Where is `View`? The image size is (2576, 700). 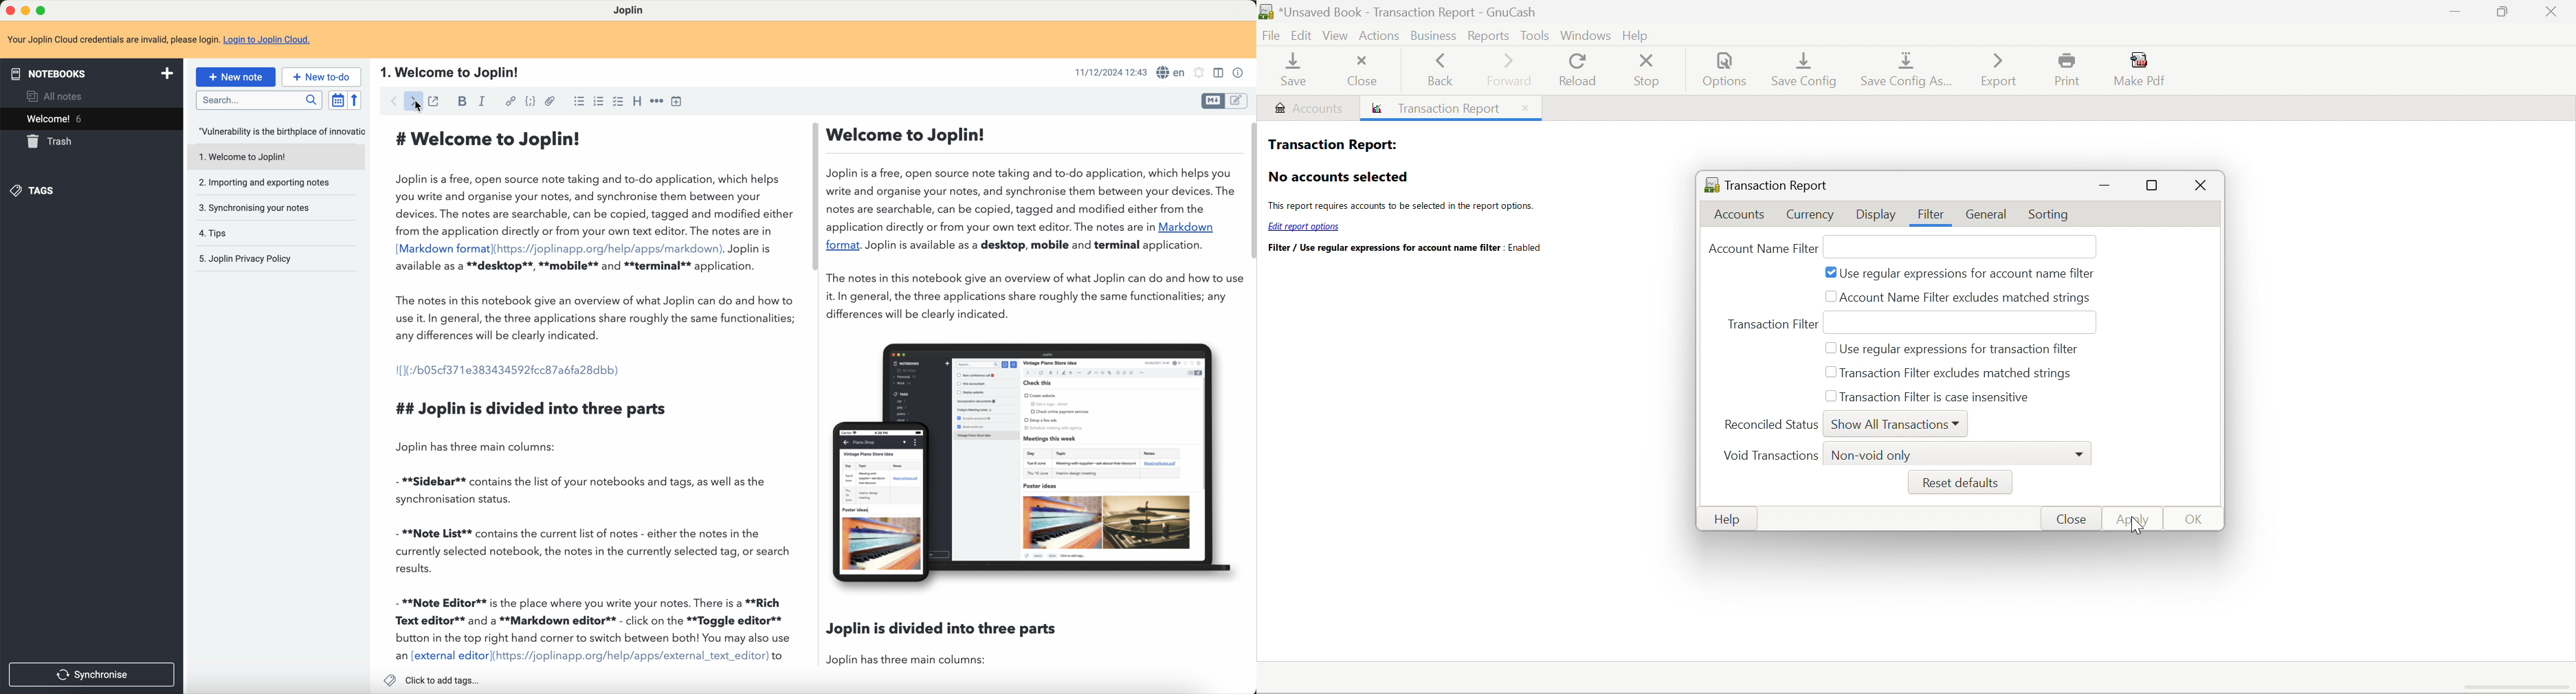
View is located at coordinates (1337, 36).